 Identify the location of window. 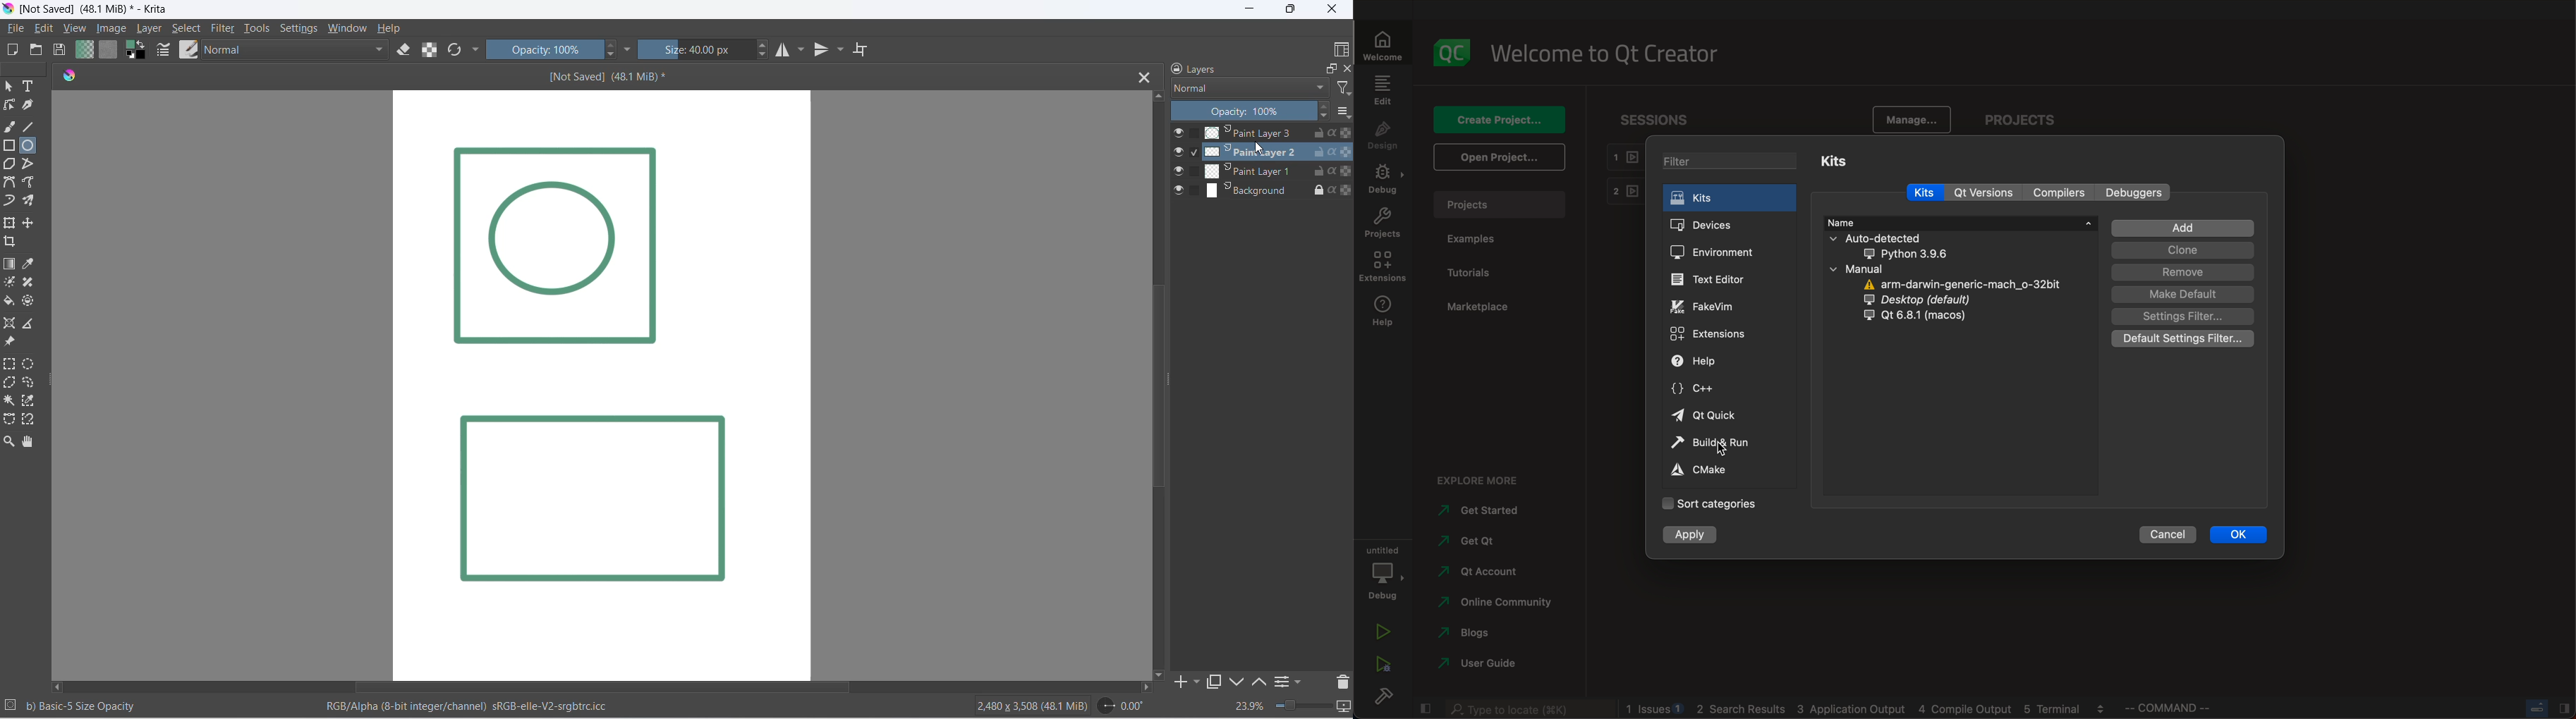
(349, 28).